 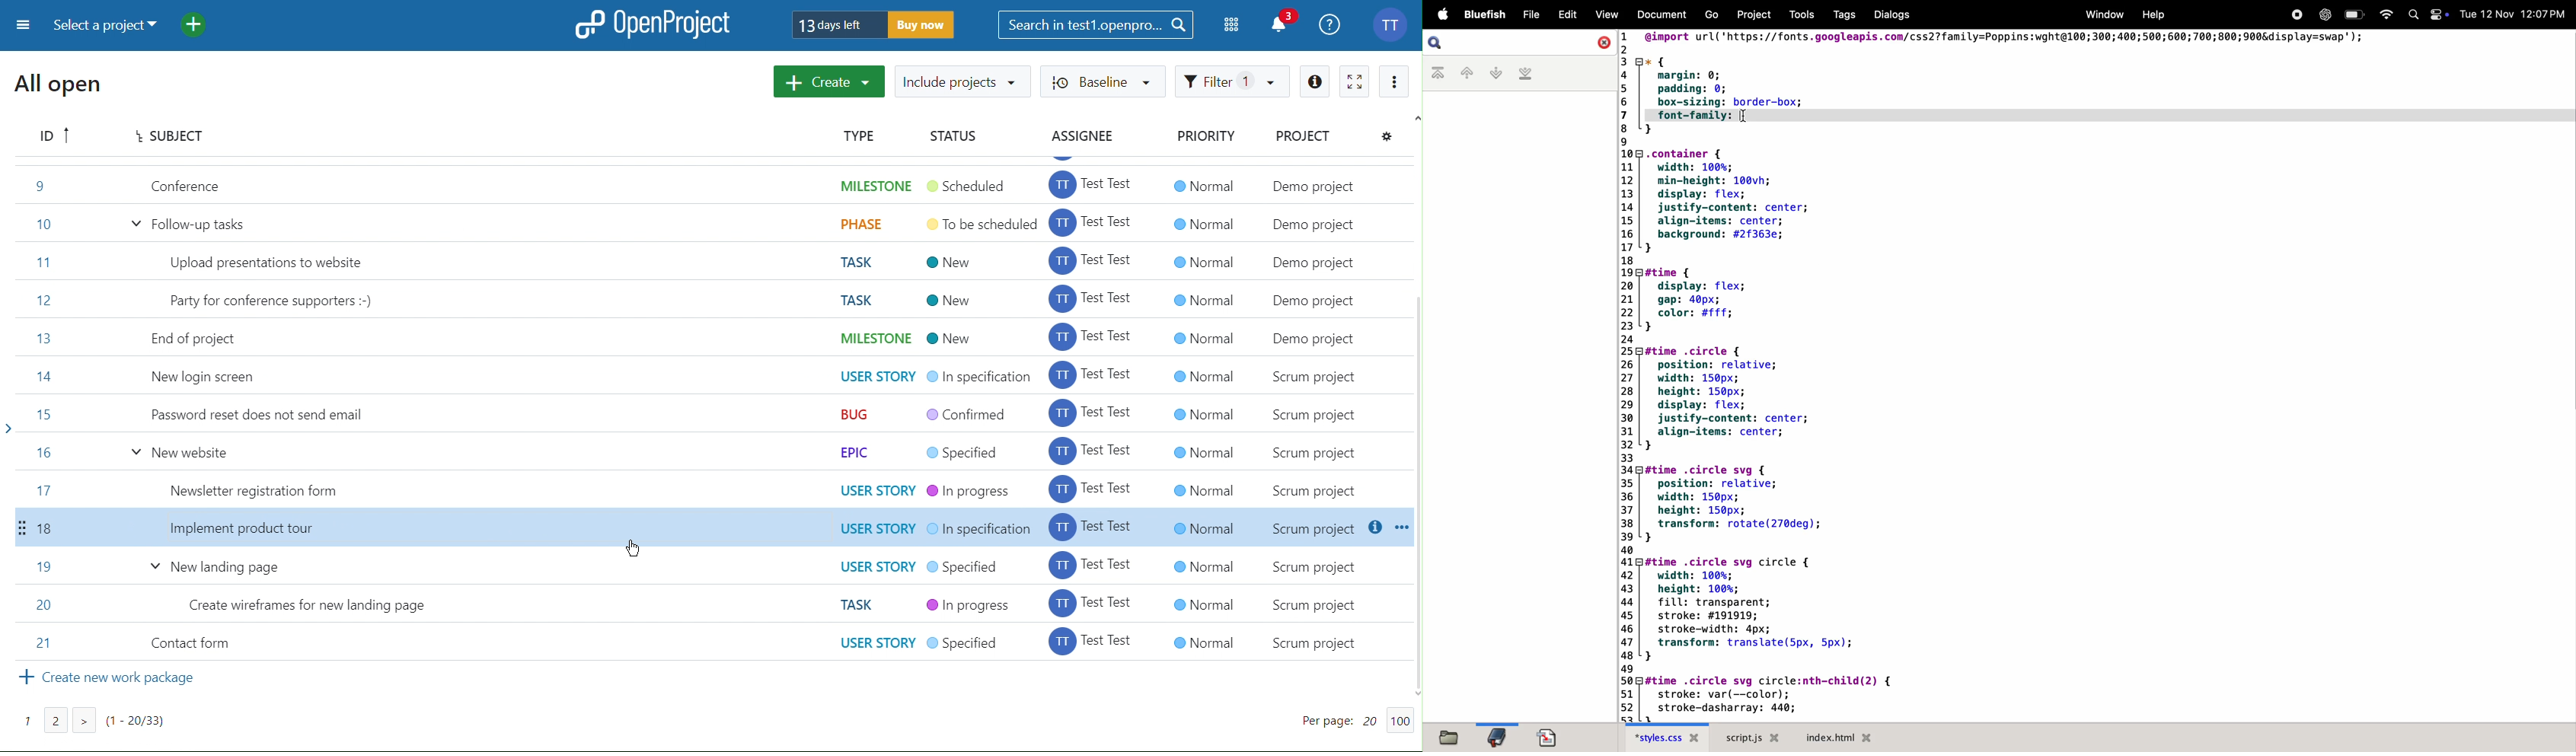 What do you see at coordinates (830, 82) in the screenshot?
I see `Create` at bounding box center [830, 82].